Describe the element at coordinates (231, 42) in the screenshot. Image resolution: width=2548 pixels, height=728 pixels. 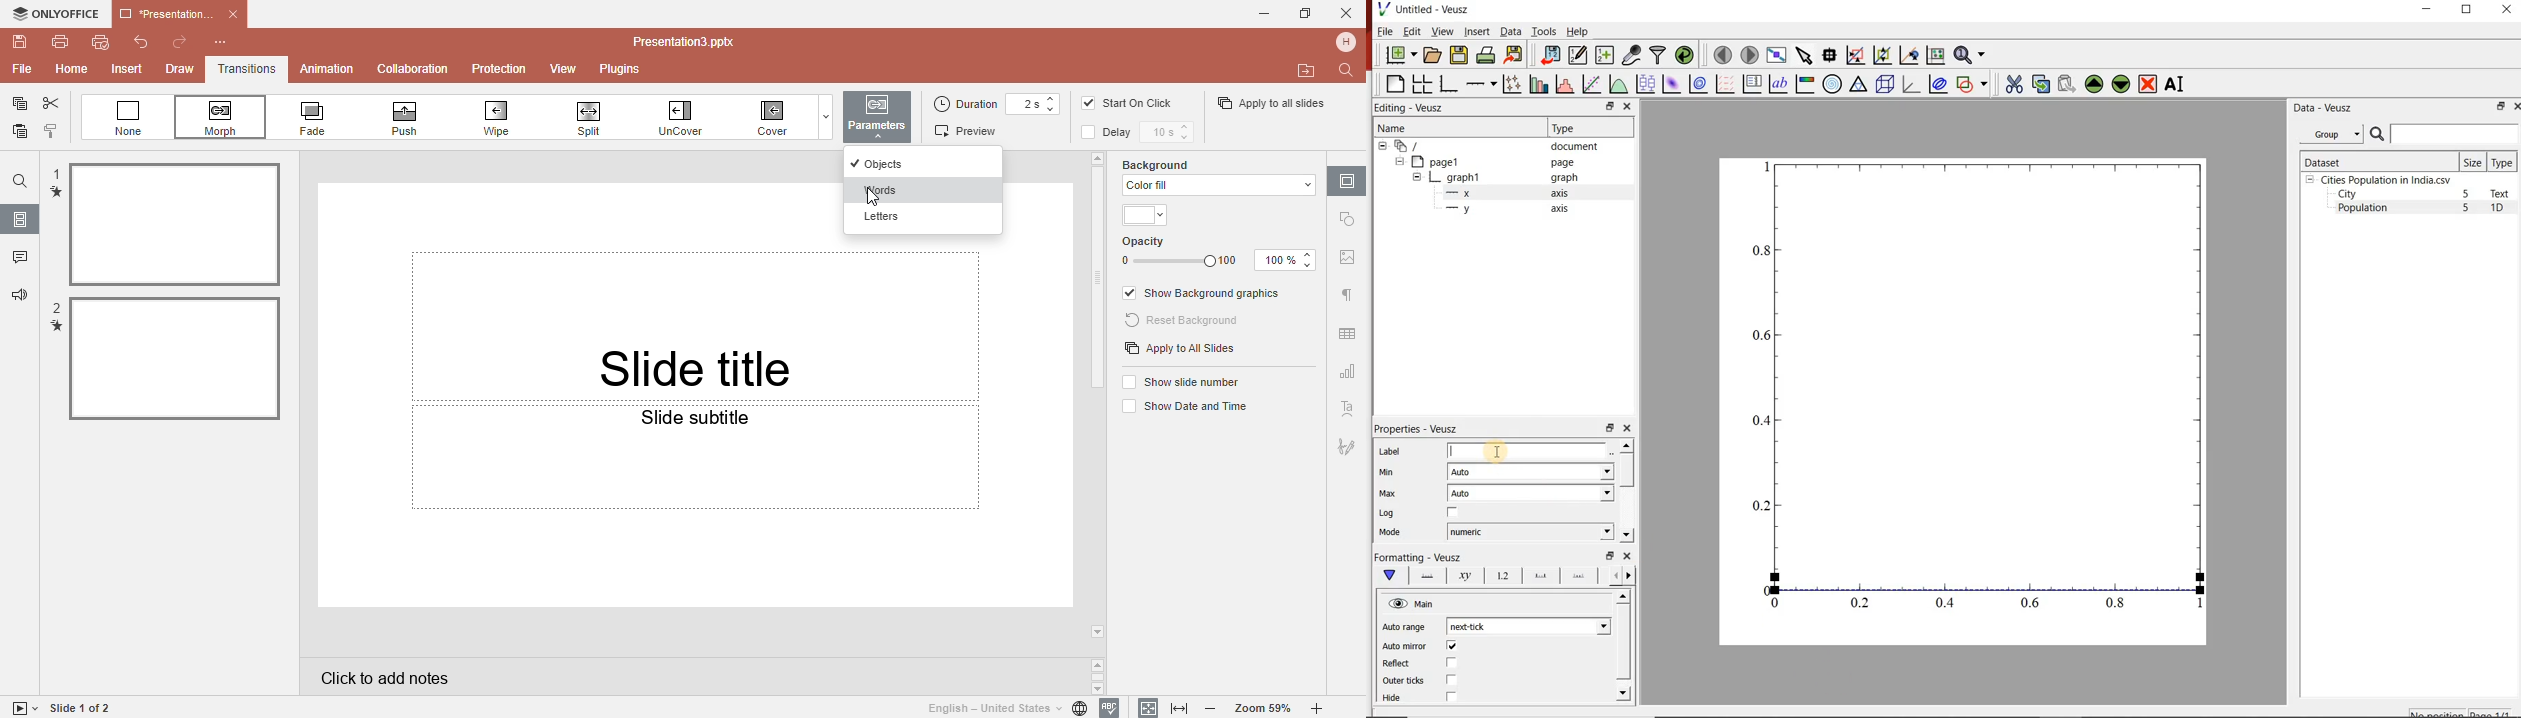
I see `Customize quick access toolbar` at that location.